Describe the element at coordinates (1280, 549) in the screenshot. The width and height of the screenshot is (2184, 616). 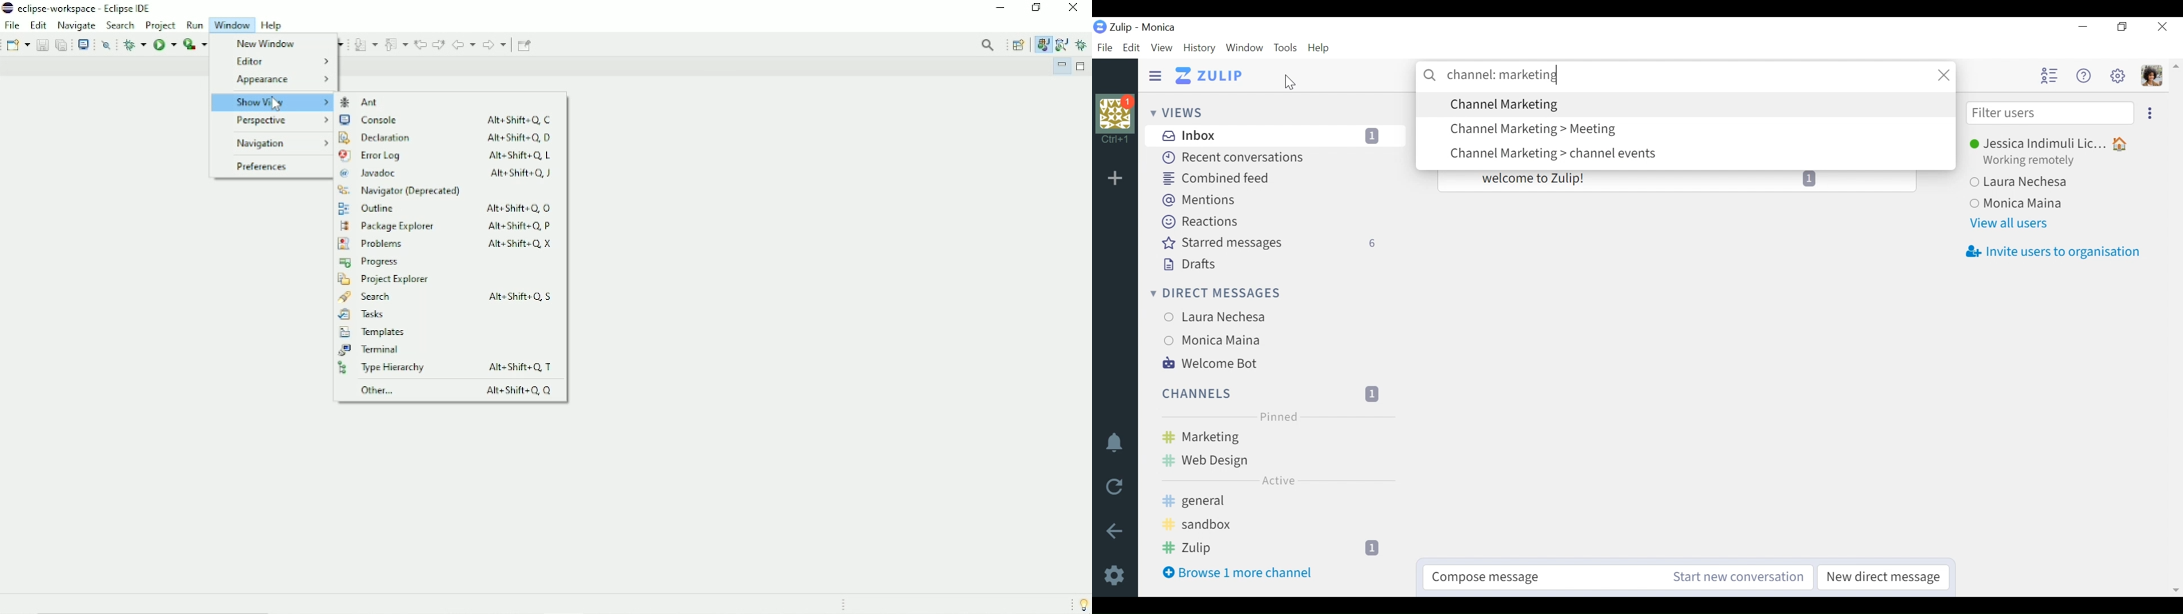
I see `channel` at that location.